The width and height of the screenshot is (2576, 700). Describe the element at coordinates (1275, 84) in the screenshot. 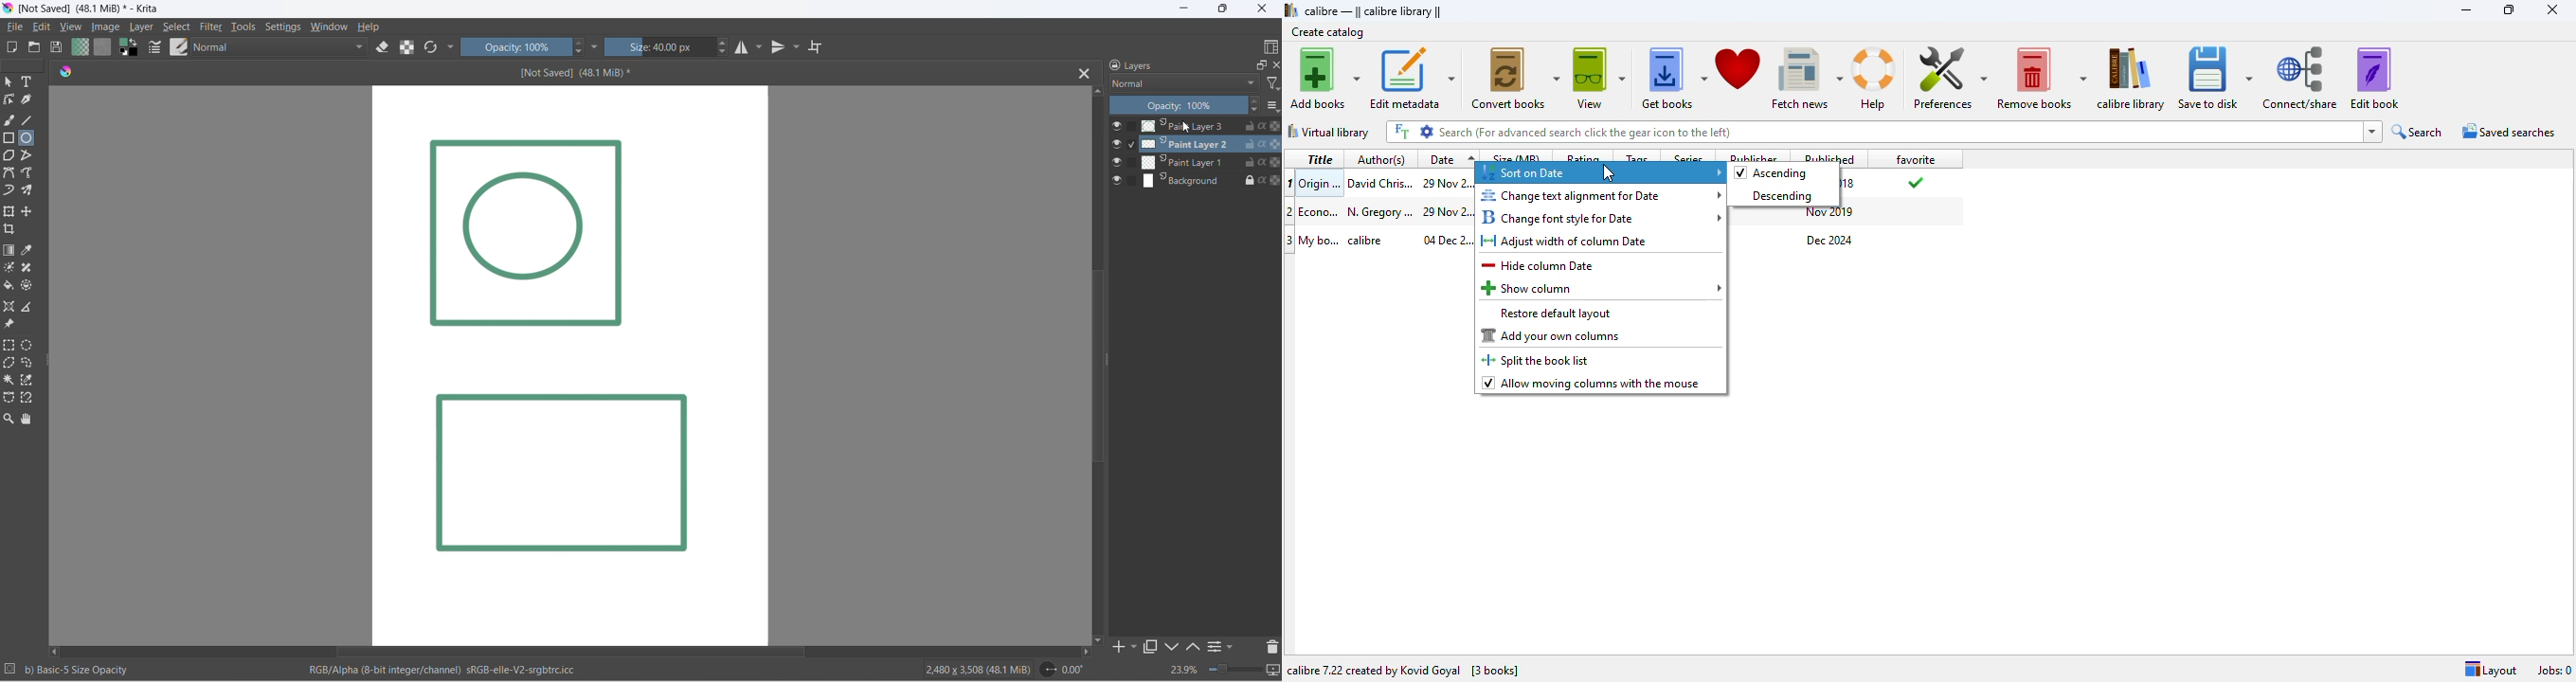

I see `filter` at that location.